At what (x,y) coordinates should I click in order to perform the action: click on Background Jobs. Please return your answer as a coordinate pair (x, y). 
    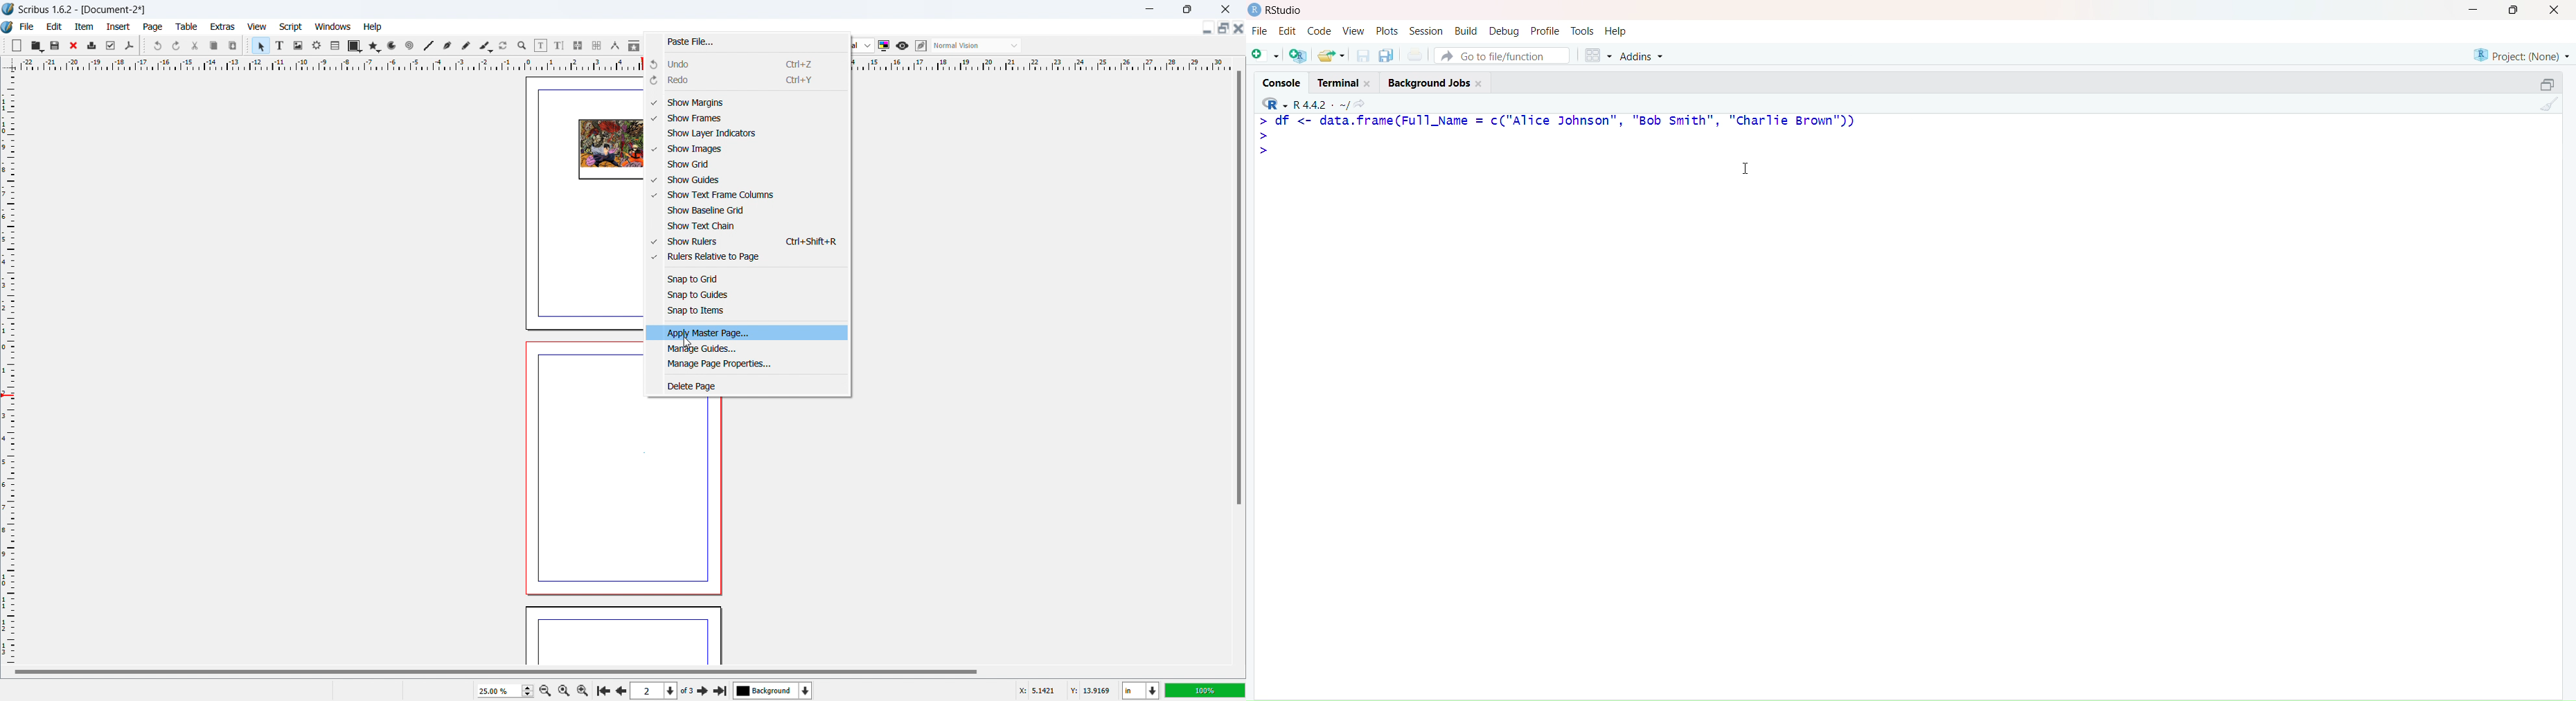
    Looking at the image, I should click on (1440, 82).